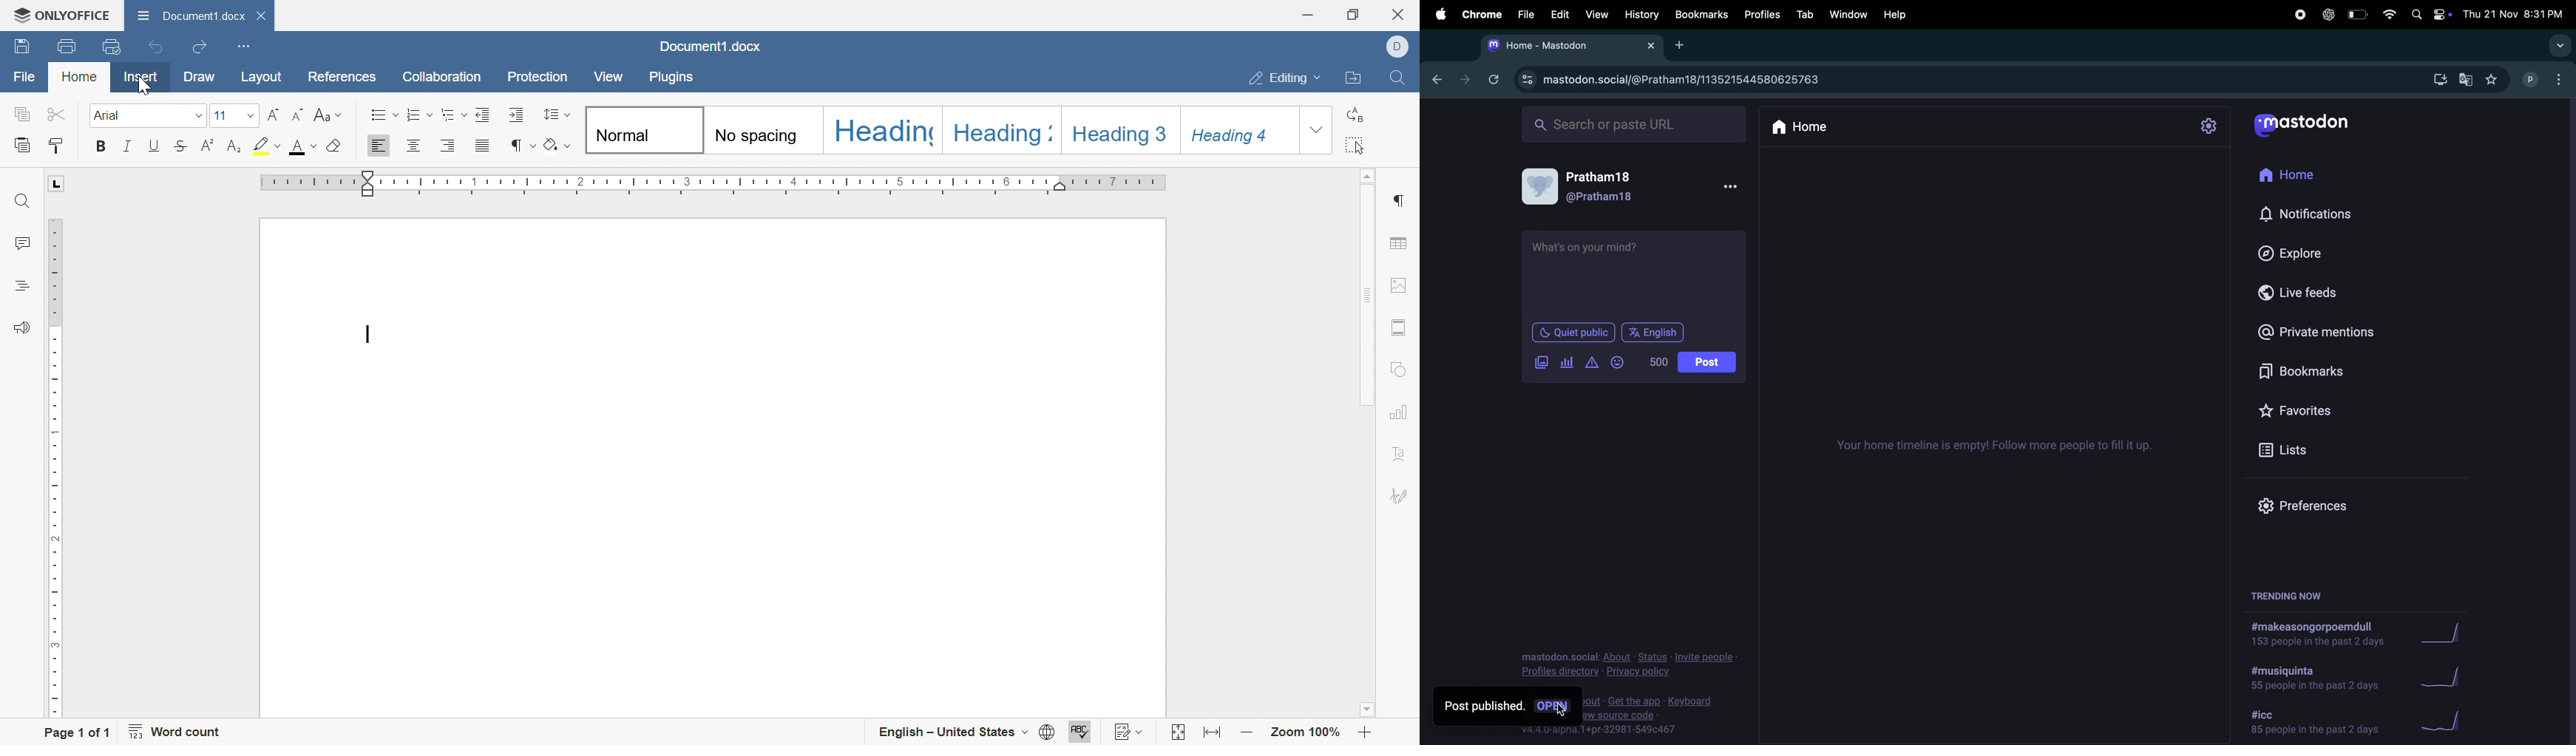 This screenshot has width=2576, height=756. Describe the element at coordinates (59, 114) in the screenshot. I see `Cut` at that location.